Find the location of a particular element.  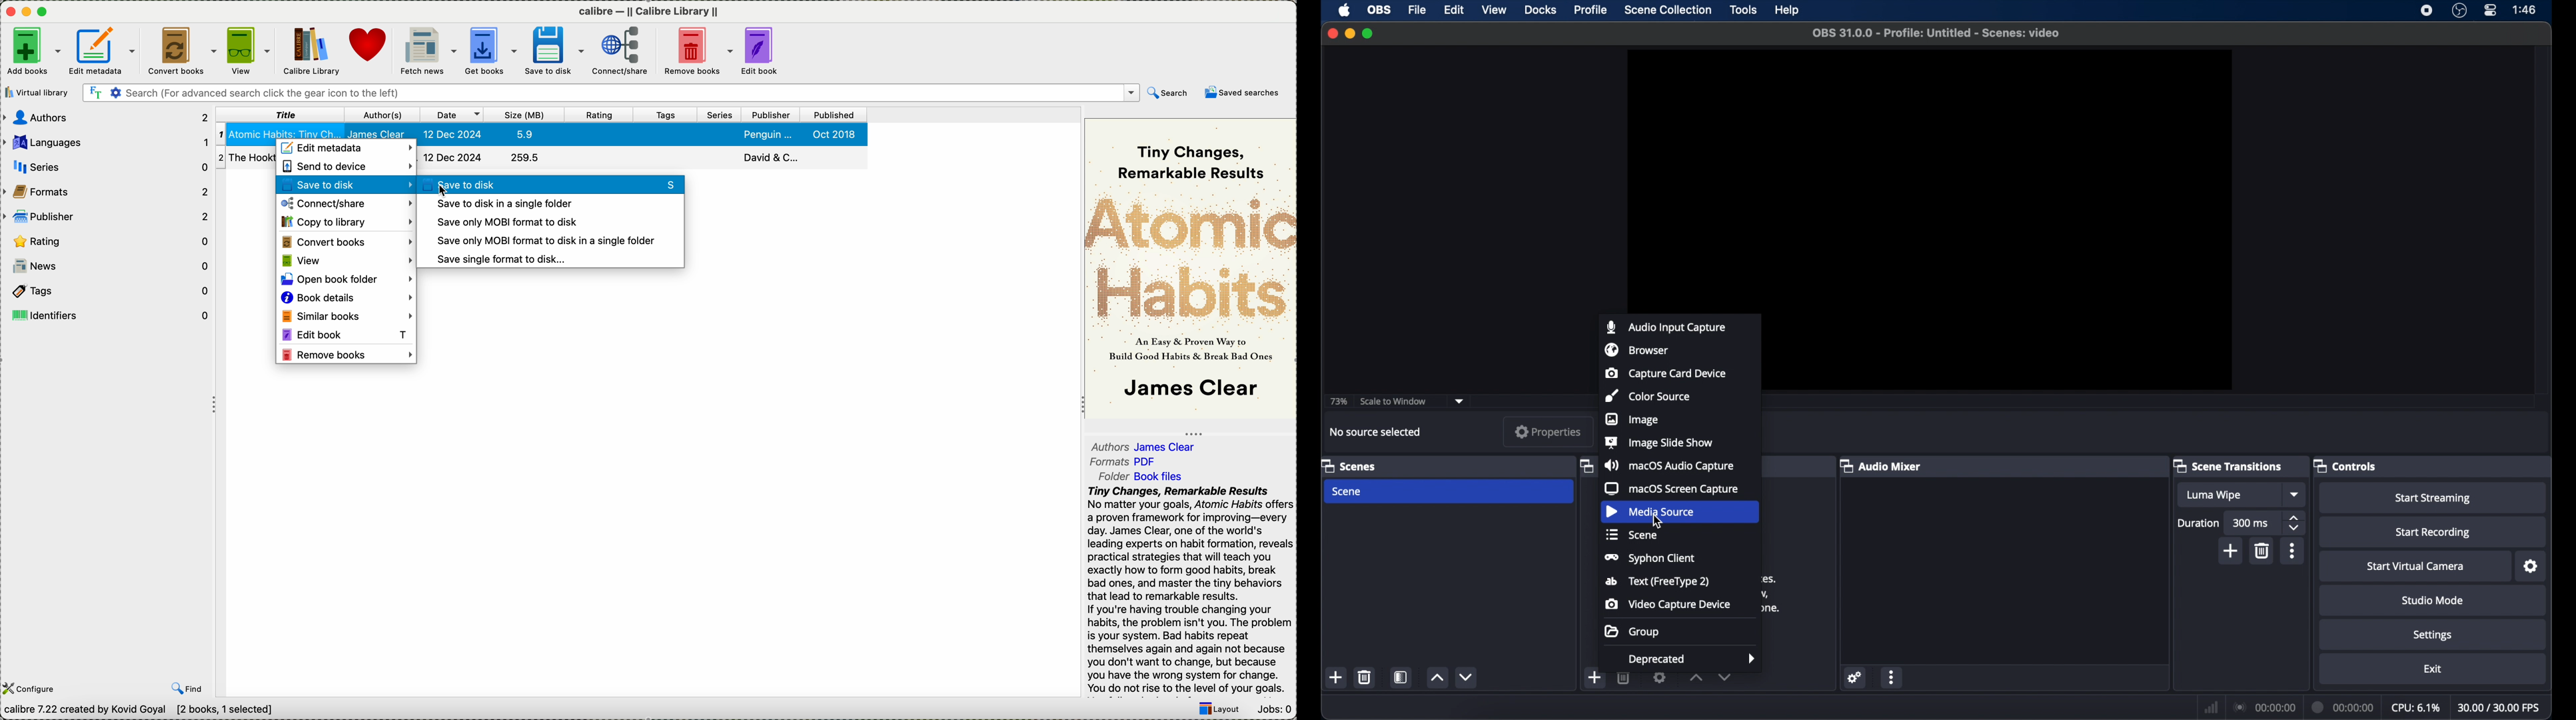

settings is located at coordinates (2433, 636).